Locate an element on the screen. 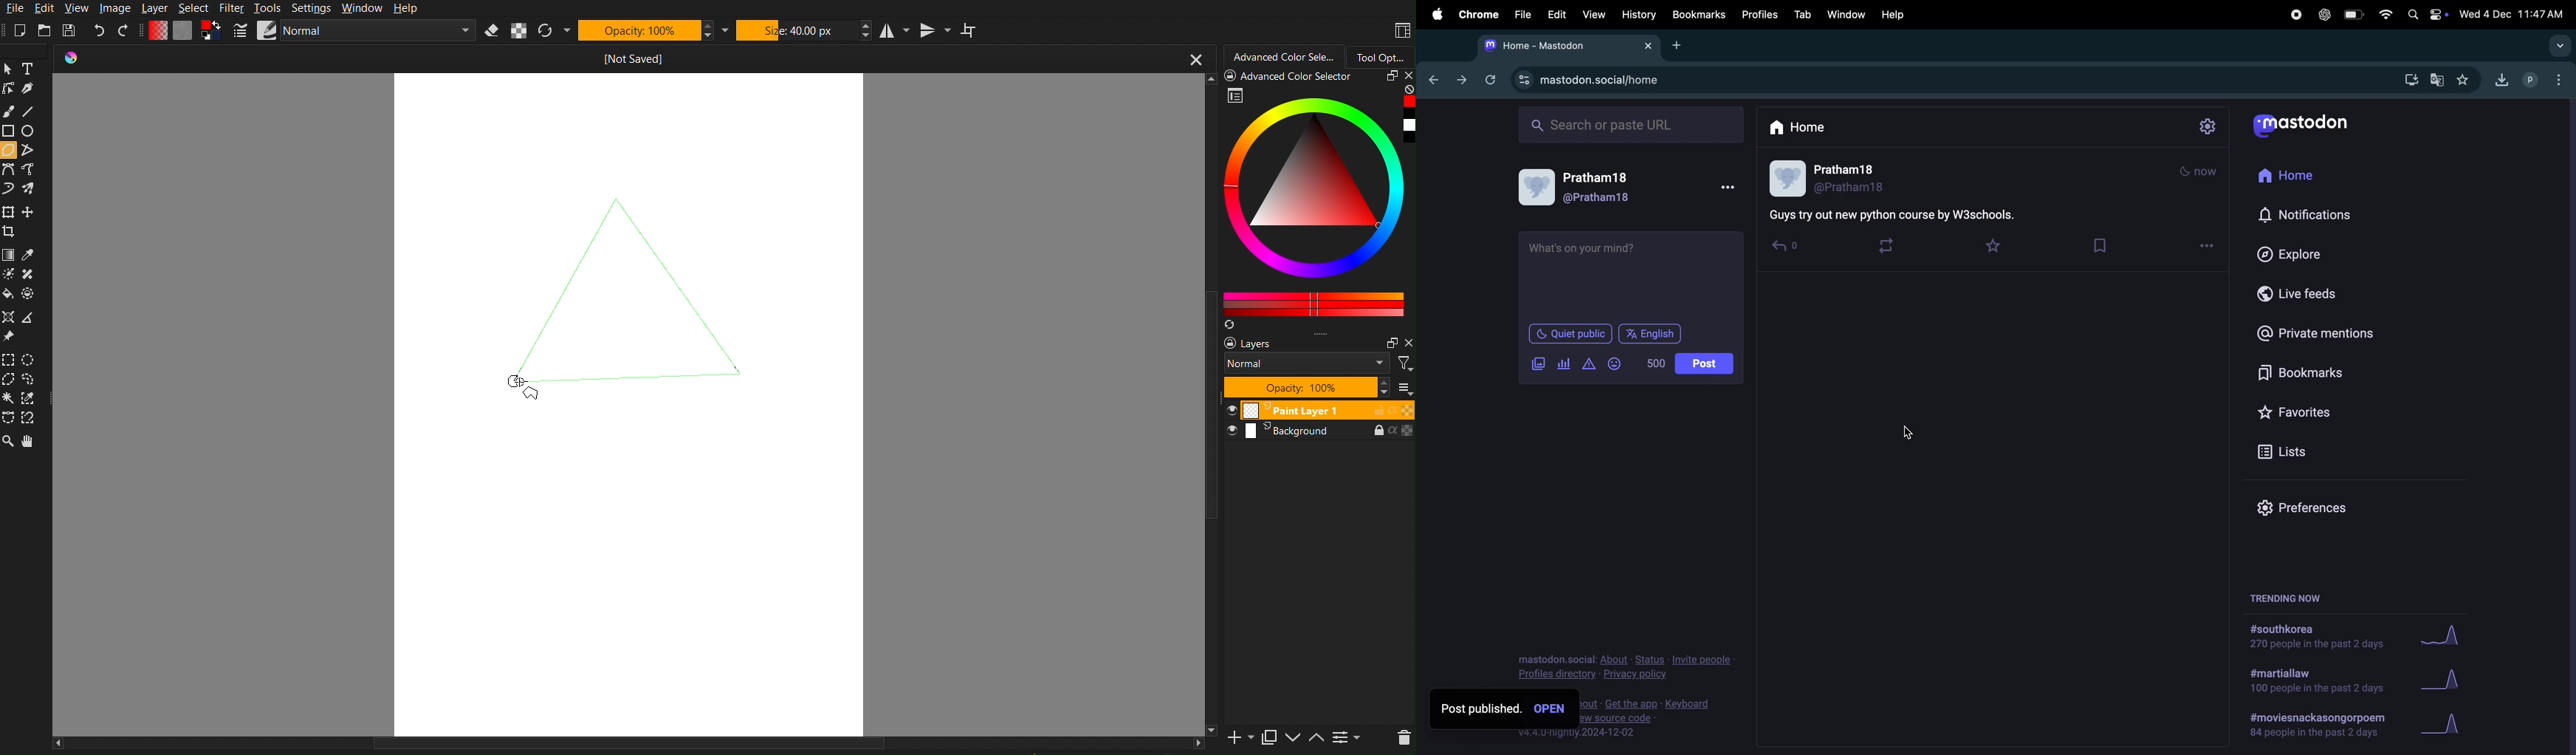  graph is located at coordinates (2448, 725).